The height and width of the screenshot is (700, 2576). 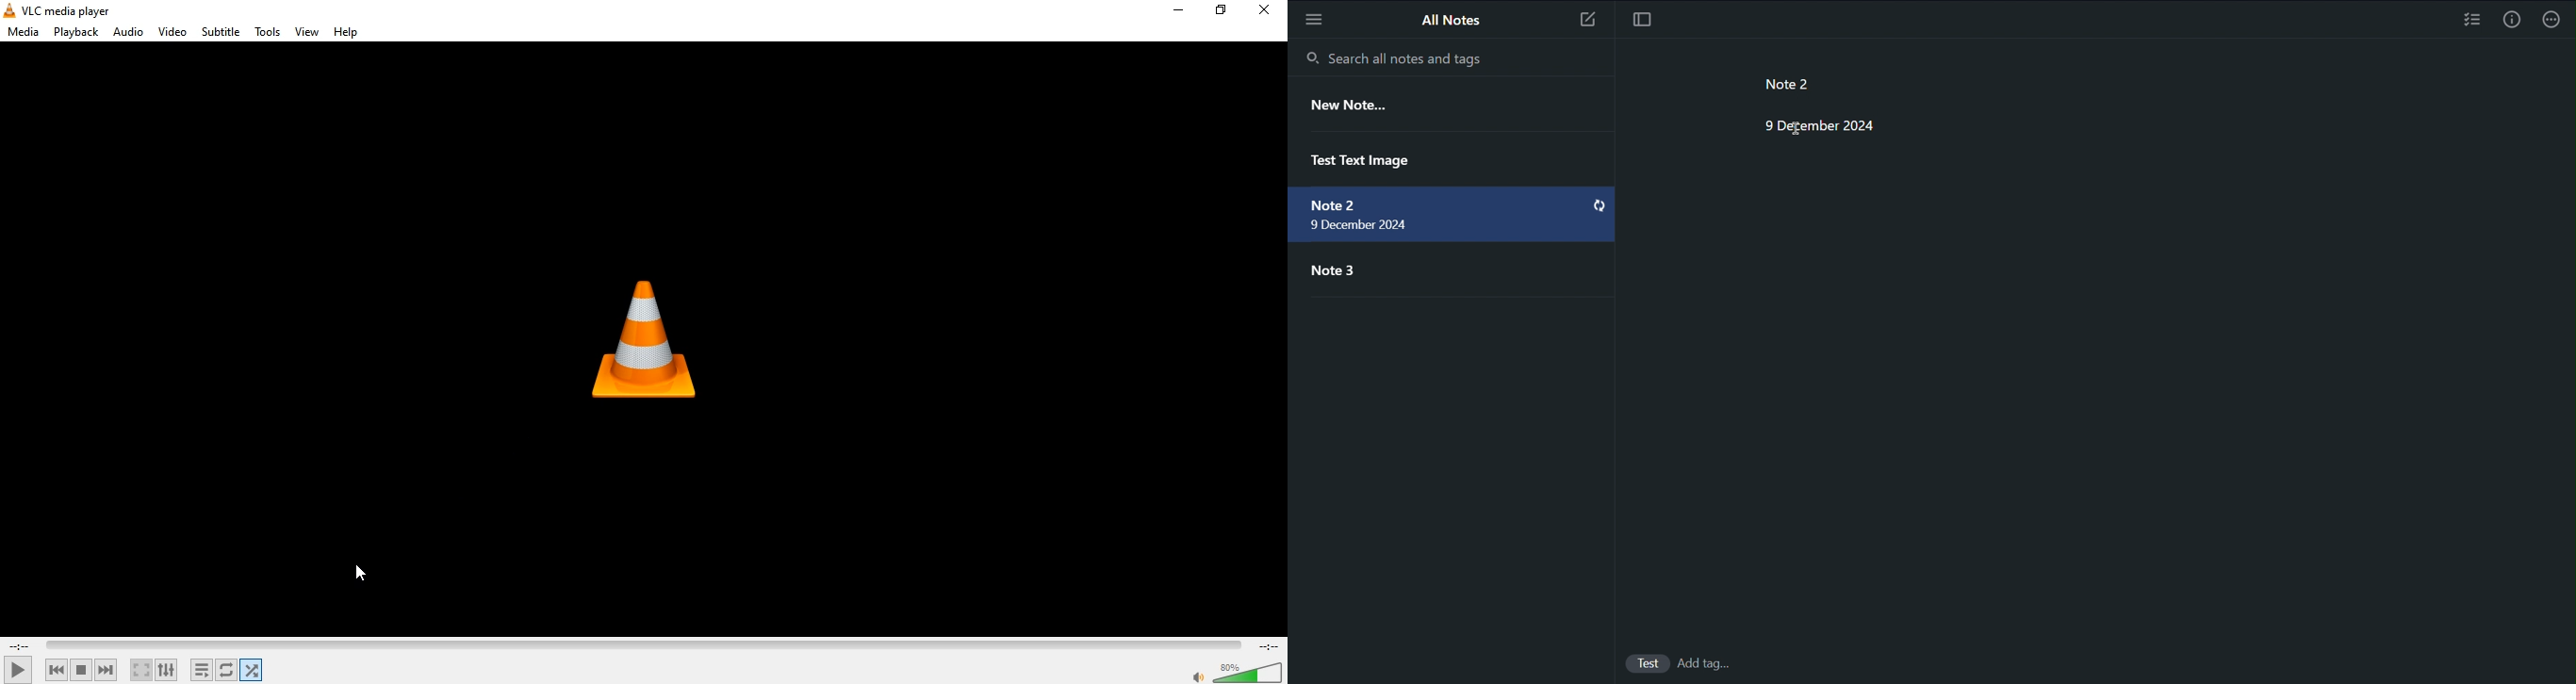 What do you see at coordinates (258, 669) in the screenshot?
I see `random` at bounding box center [258, 669].